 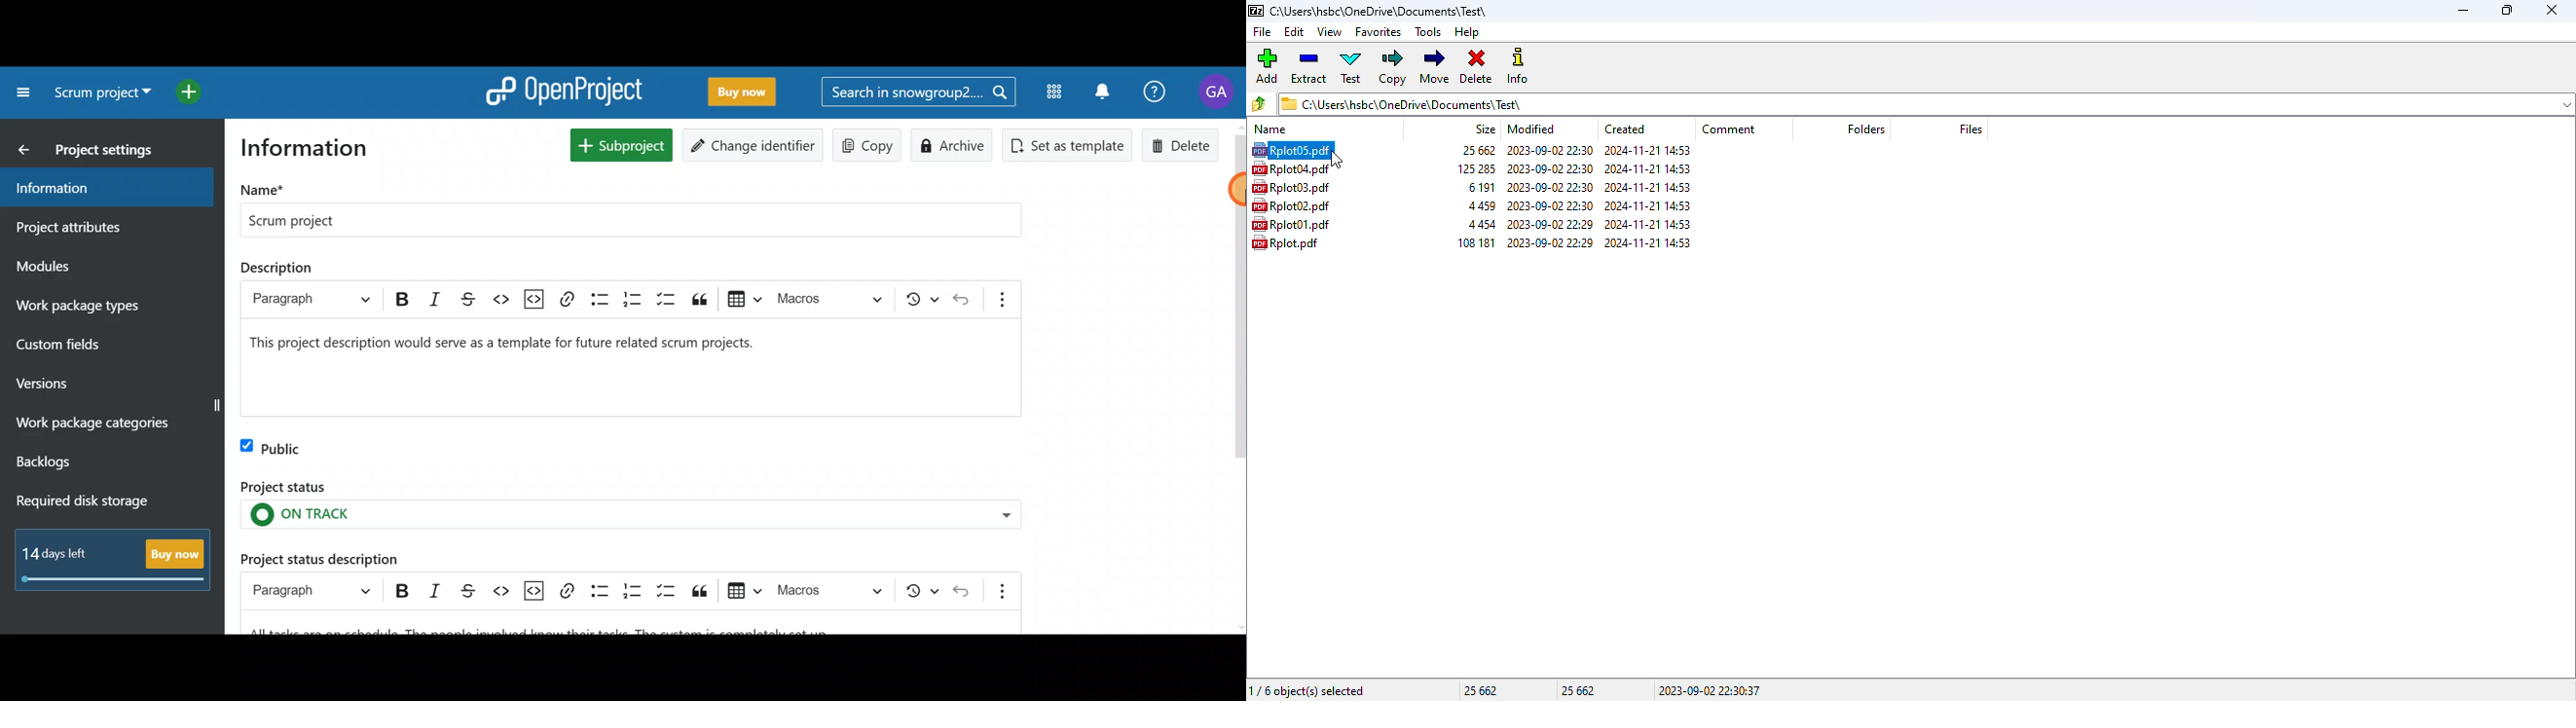 What do you see at coordinates (1429, 32) in the screenshot?
I see `tools` at bounding box center [1429, 32].